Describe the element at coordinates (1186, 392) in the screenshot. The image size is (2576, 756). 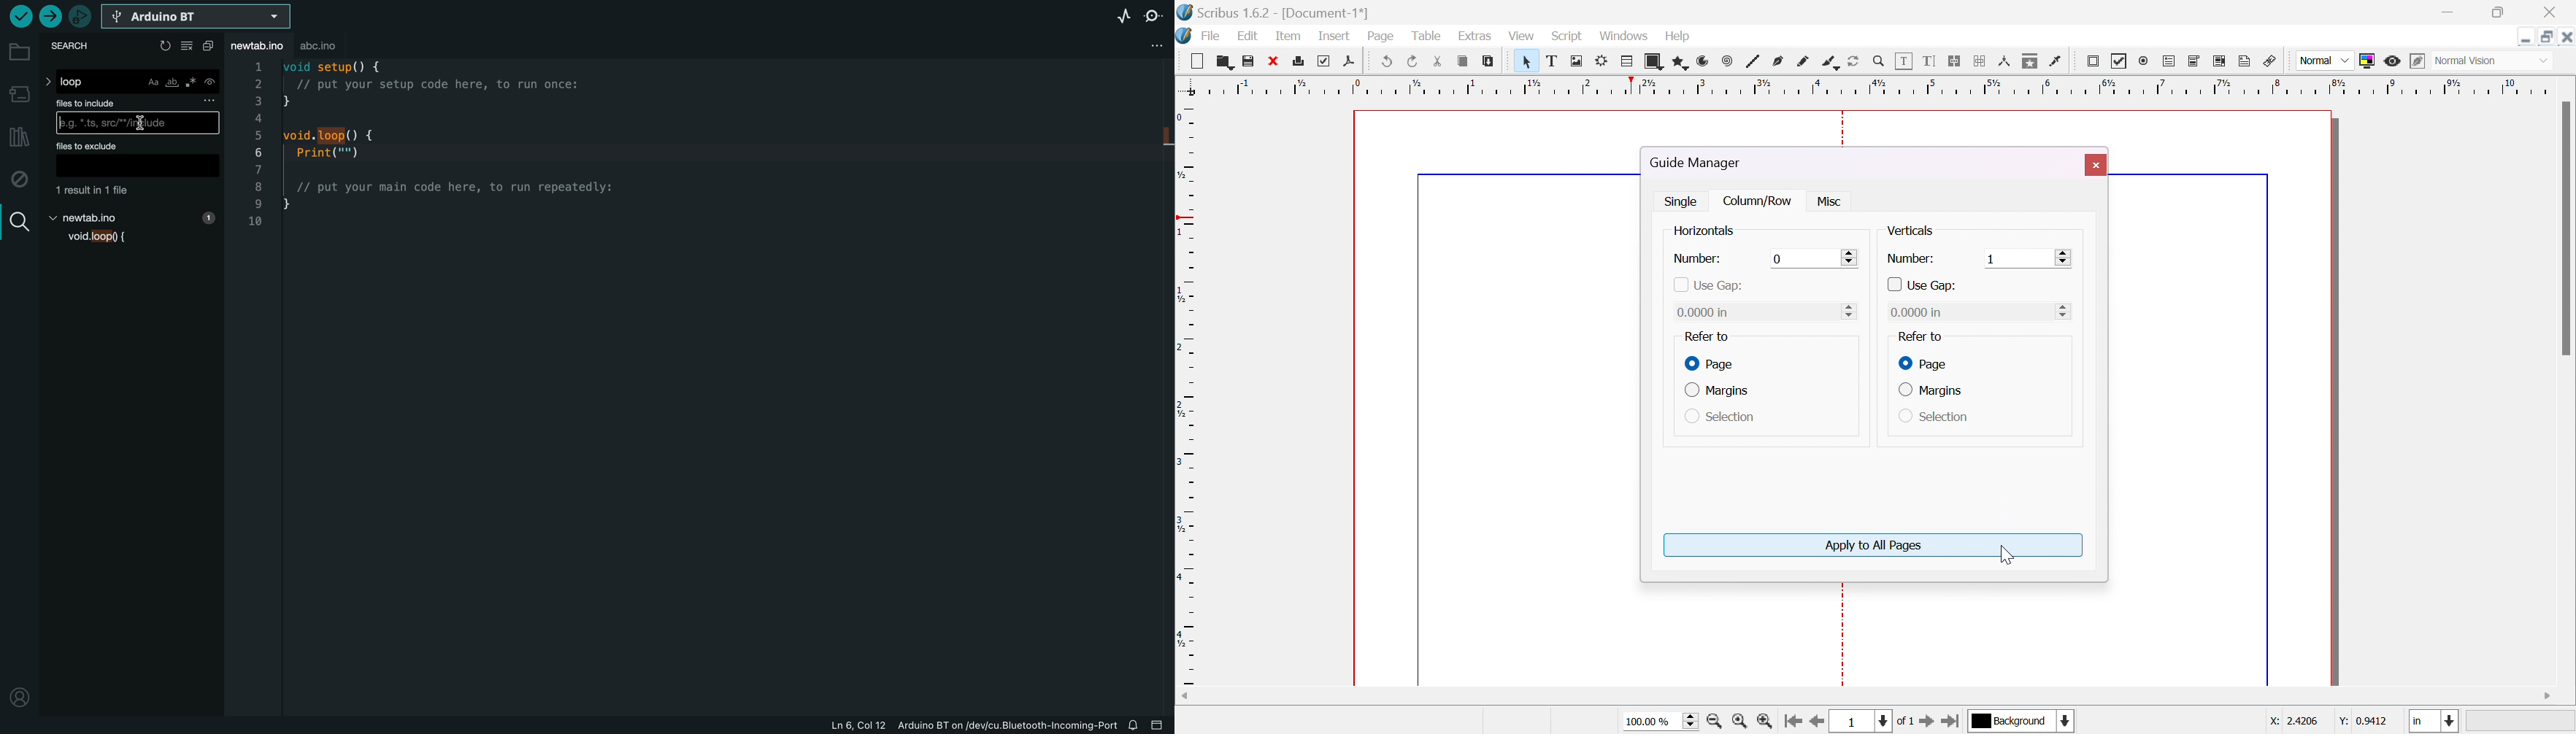
I see `ruler` at that location.